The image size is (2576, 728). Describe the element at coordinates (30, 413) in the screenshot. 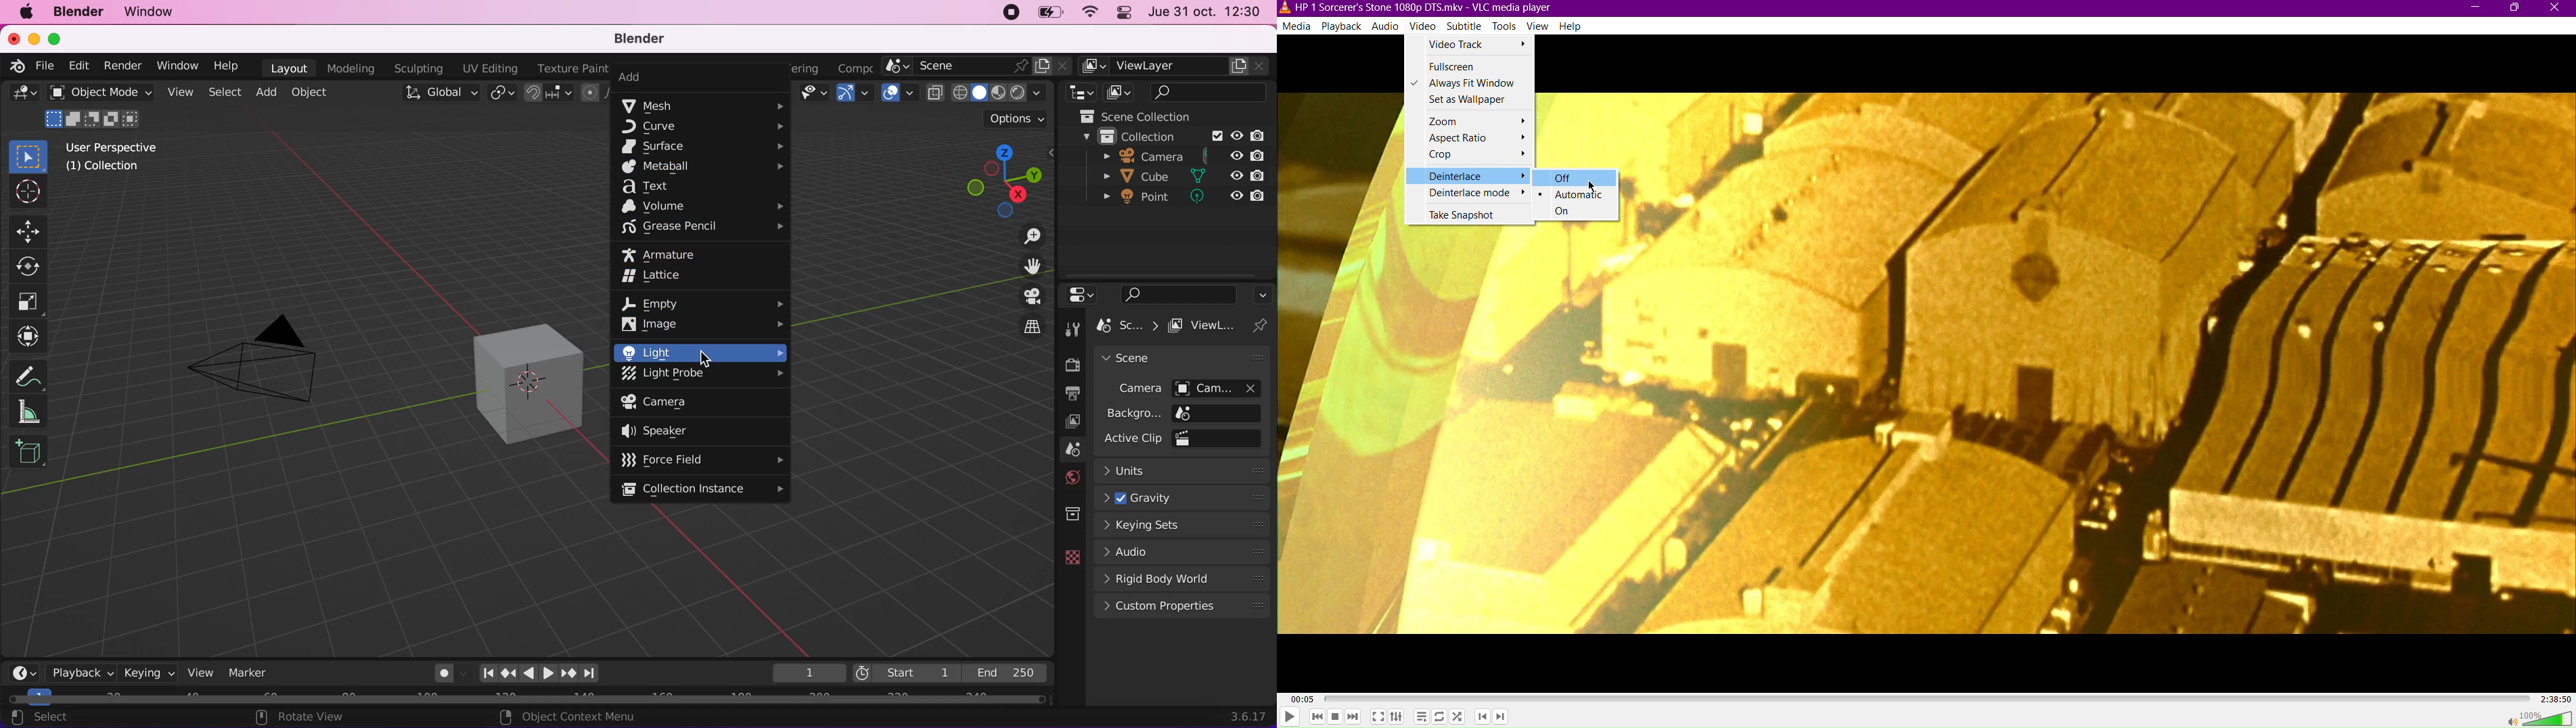

I see `measure` at that location.